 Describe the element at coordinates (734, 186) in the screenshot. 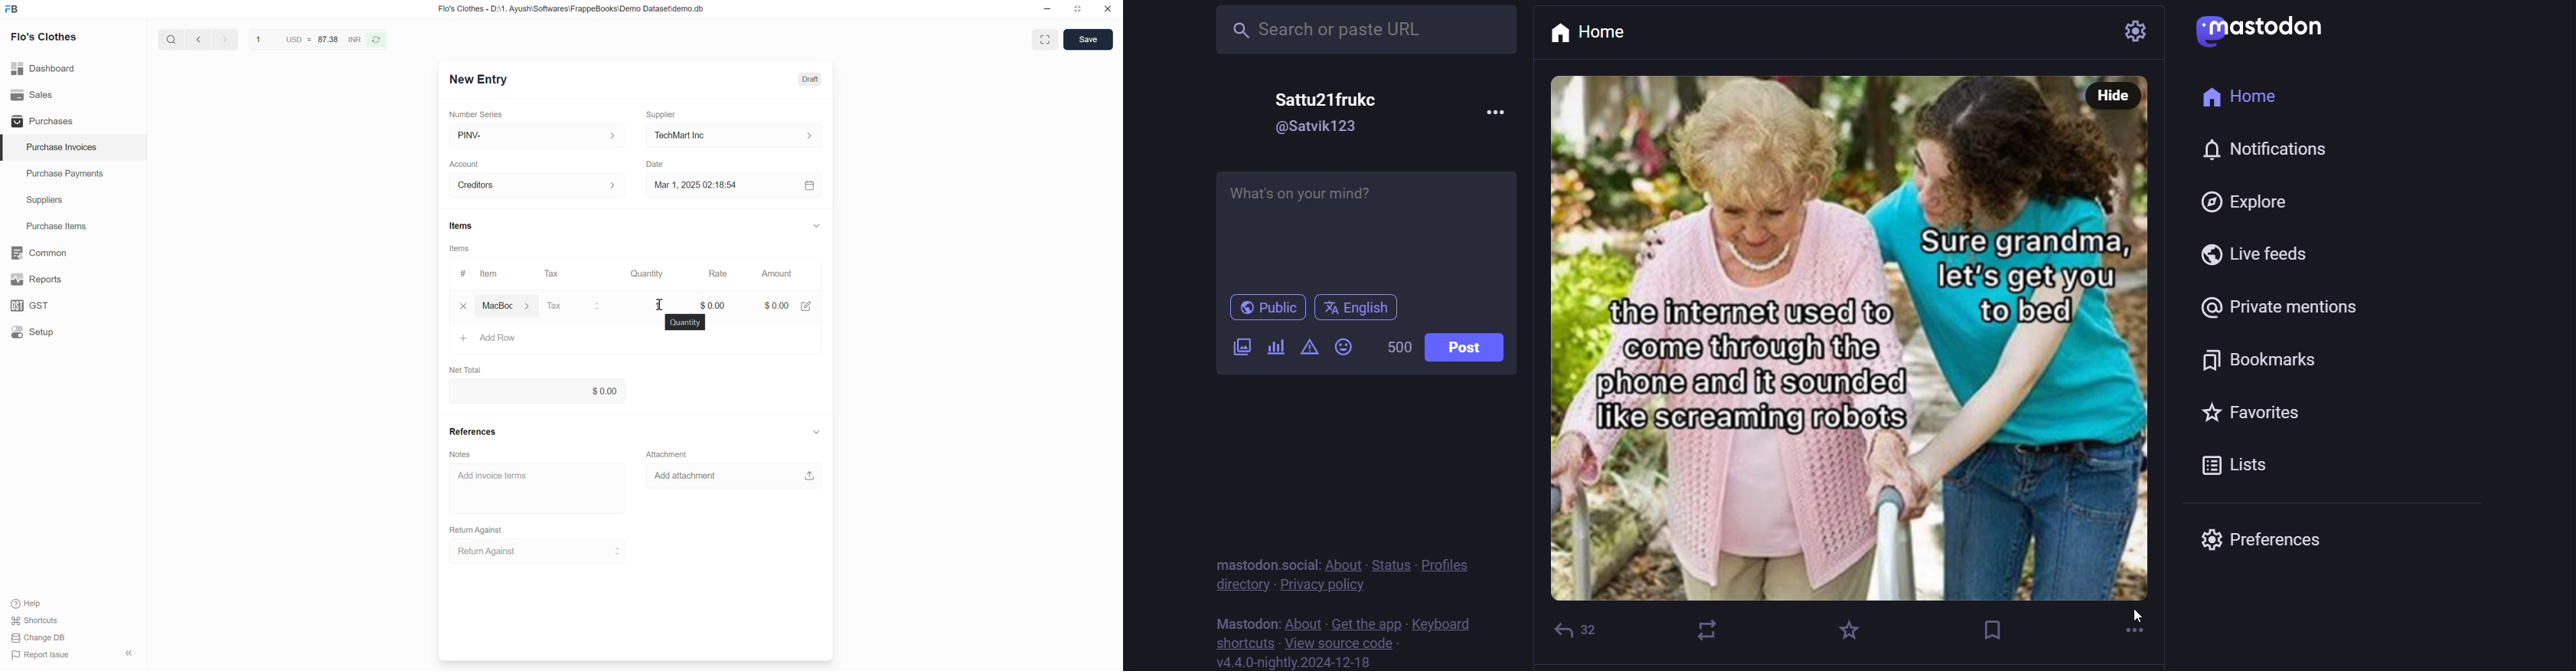

I see `Mar 1, 2025 02:18:54` at that location.